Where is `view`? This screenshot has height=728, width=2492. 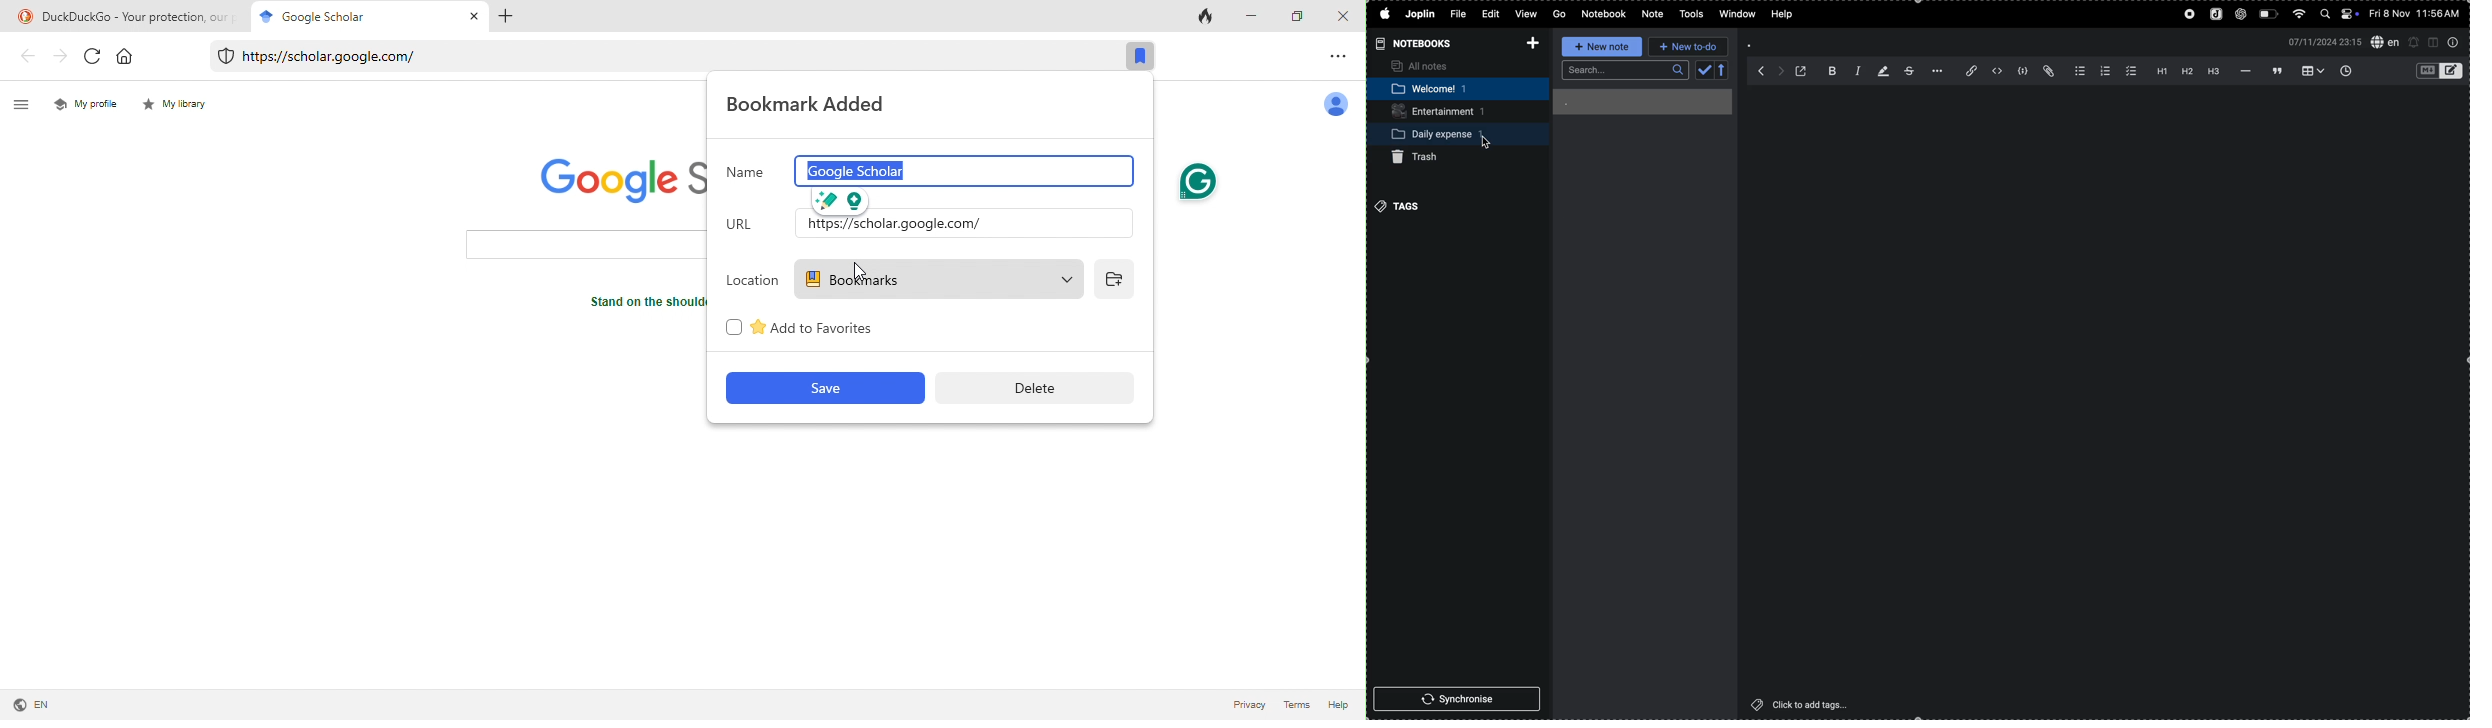 view is located at coordinates (1523, 15).